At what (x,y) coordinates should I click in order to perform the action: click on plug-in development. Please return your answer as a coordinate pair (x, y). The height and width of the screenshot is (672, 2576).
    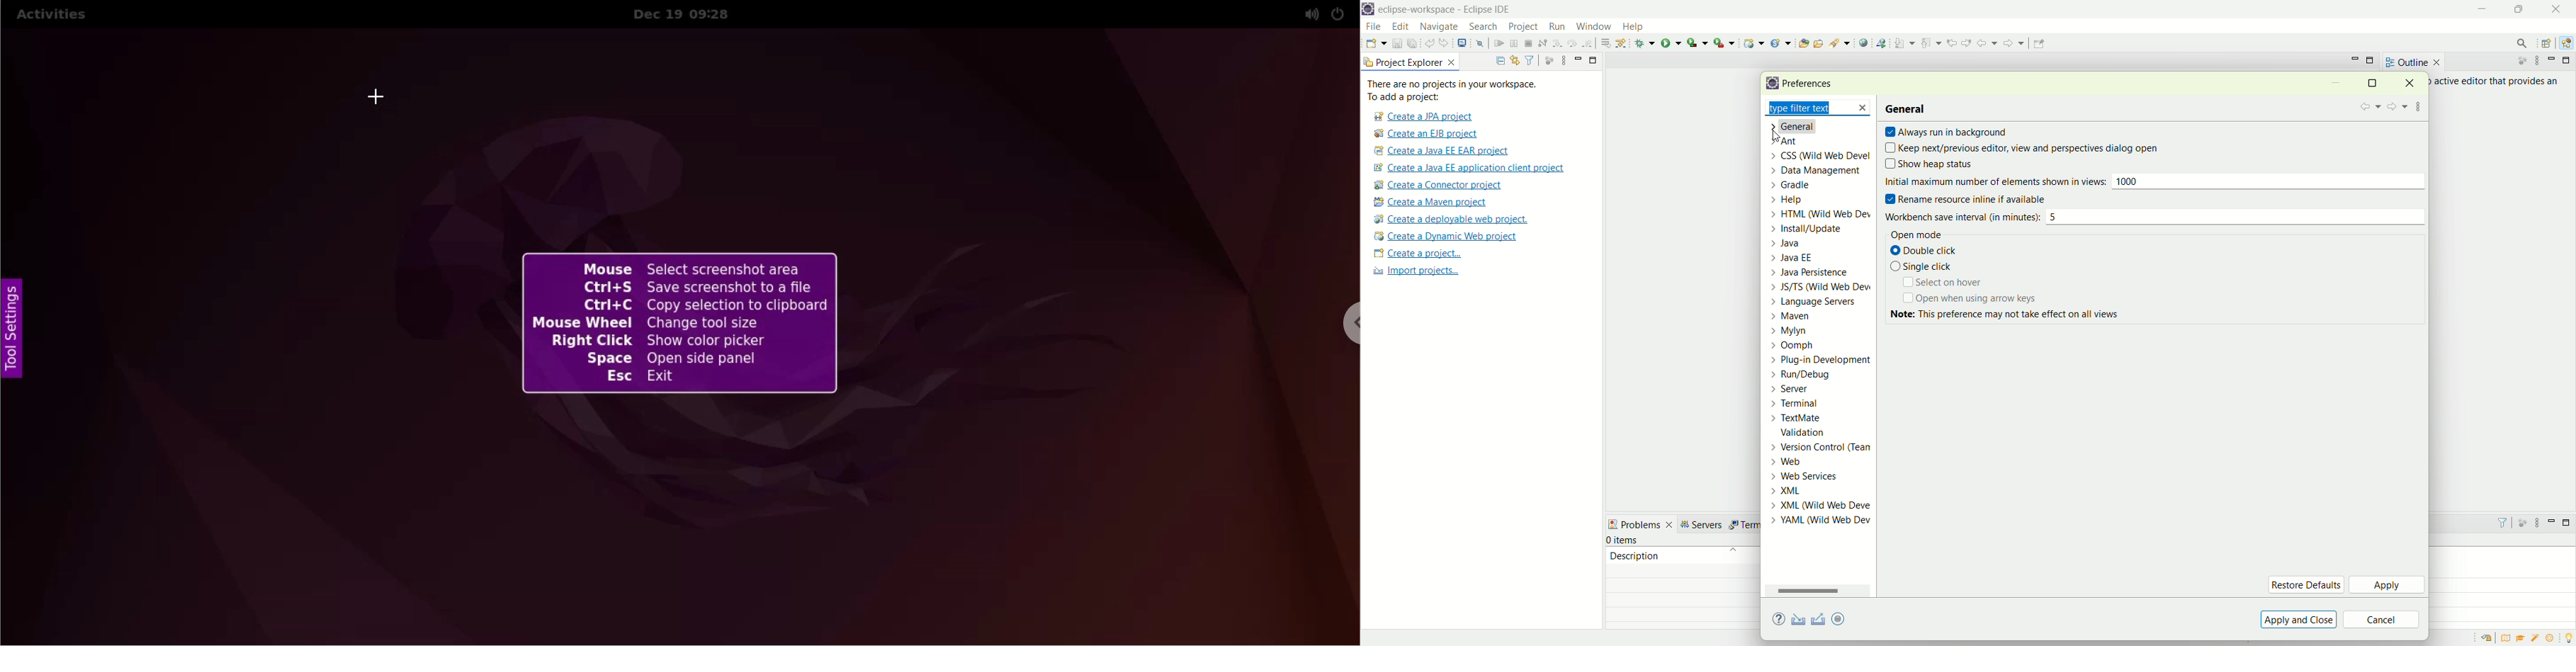
    Looking at the image, I should click on (1822, 360).